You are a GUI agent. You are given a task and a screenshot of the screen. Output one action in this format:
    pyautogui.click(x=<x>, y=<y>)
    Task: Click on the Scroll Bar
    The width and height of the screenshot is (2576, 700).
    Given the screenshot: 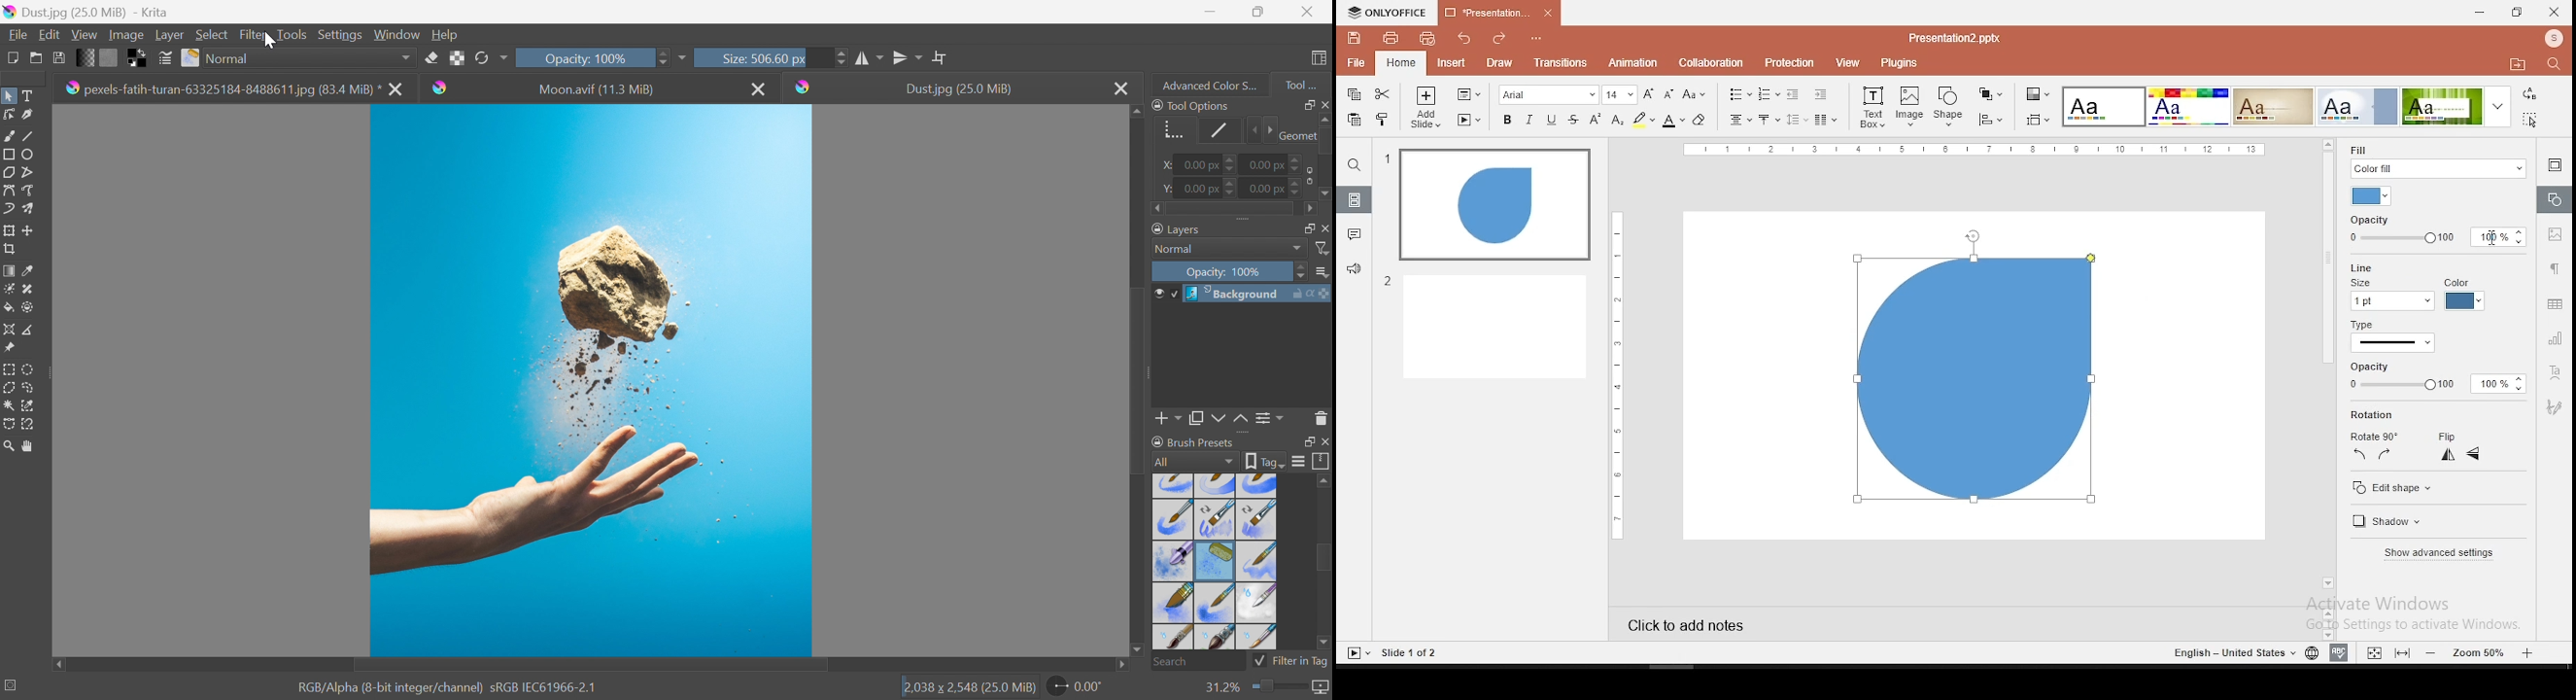 What is the action you would take?
    pyautogui.click(x=1139, y=378)
    